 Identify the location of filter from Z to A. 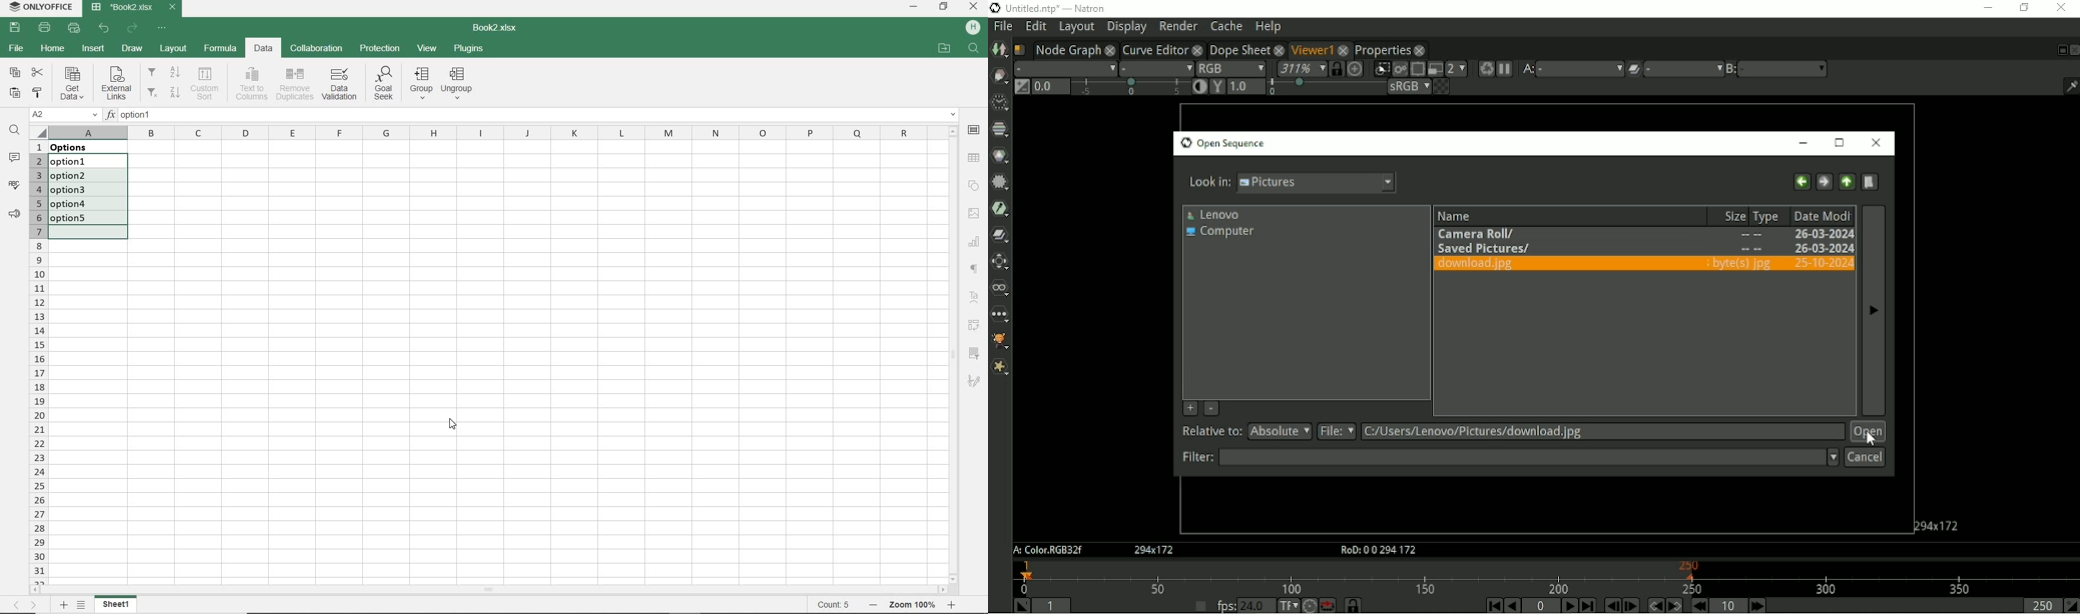
(164, 91).